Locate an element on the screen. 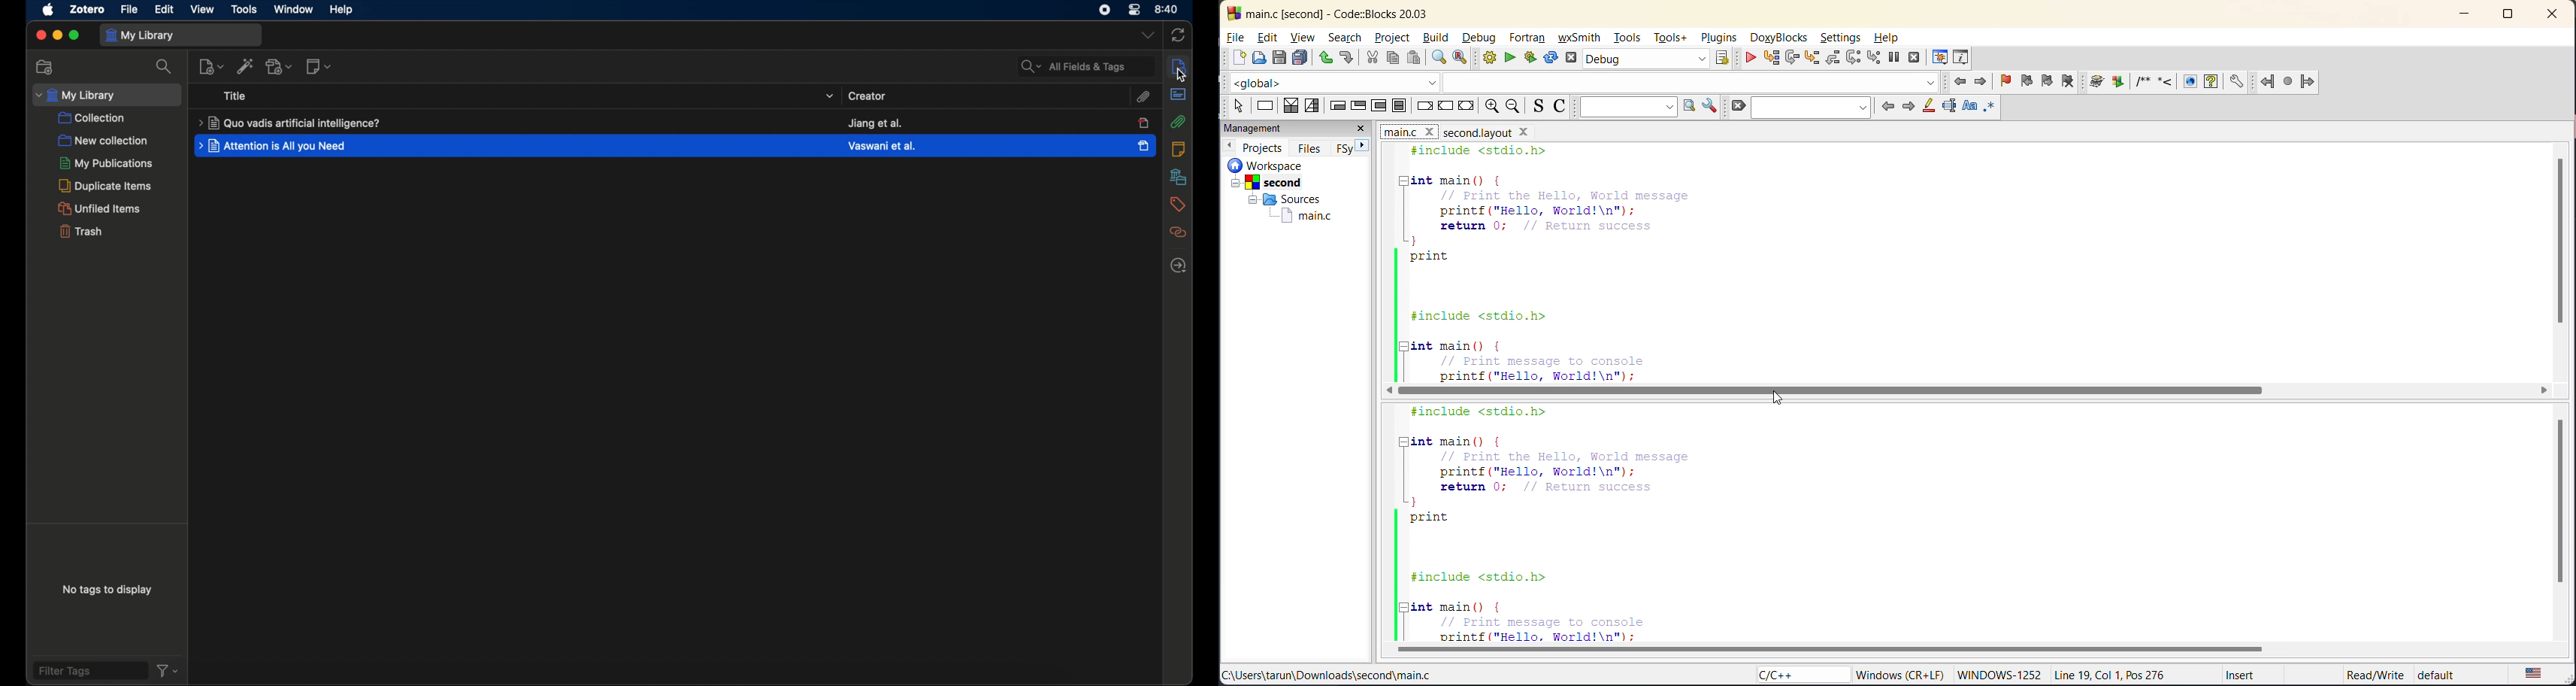 This screenshot has width=2576, height=700. files is located at coordinates (1309, 147).